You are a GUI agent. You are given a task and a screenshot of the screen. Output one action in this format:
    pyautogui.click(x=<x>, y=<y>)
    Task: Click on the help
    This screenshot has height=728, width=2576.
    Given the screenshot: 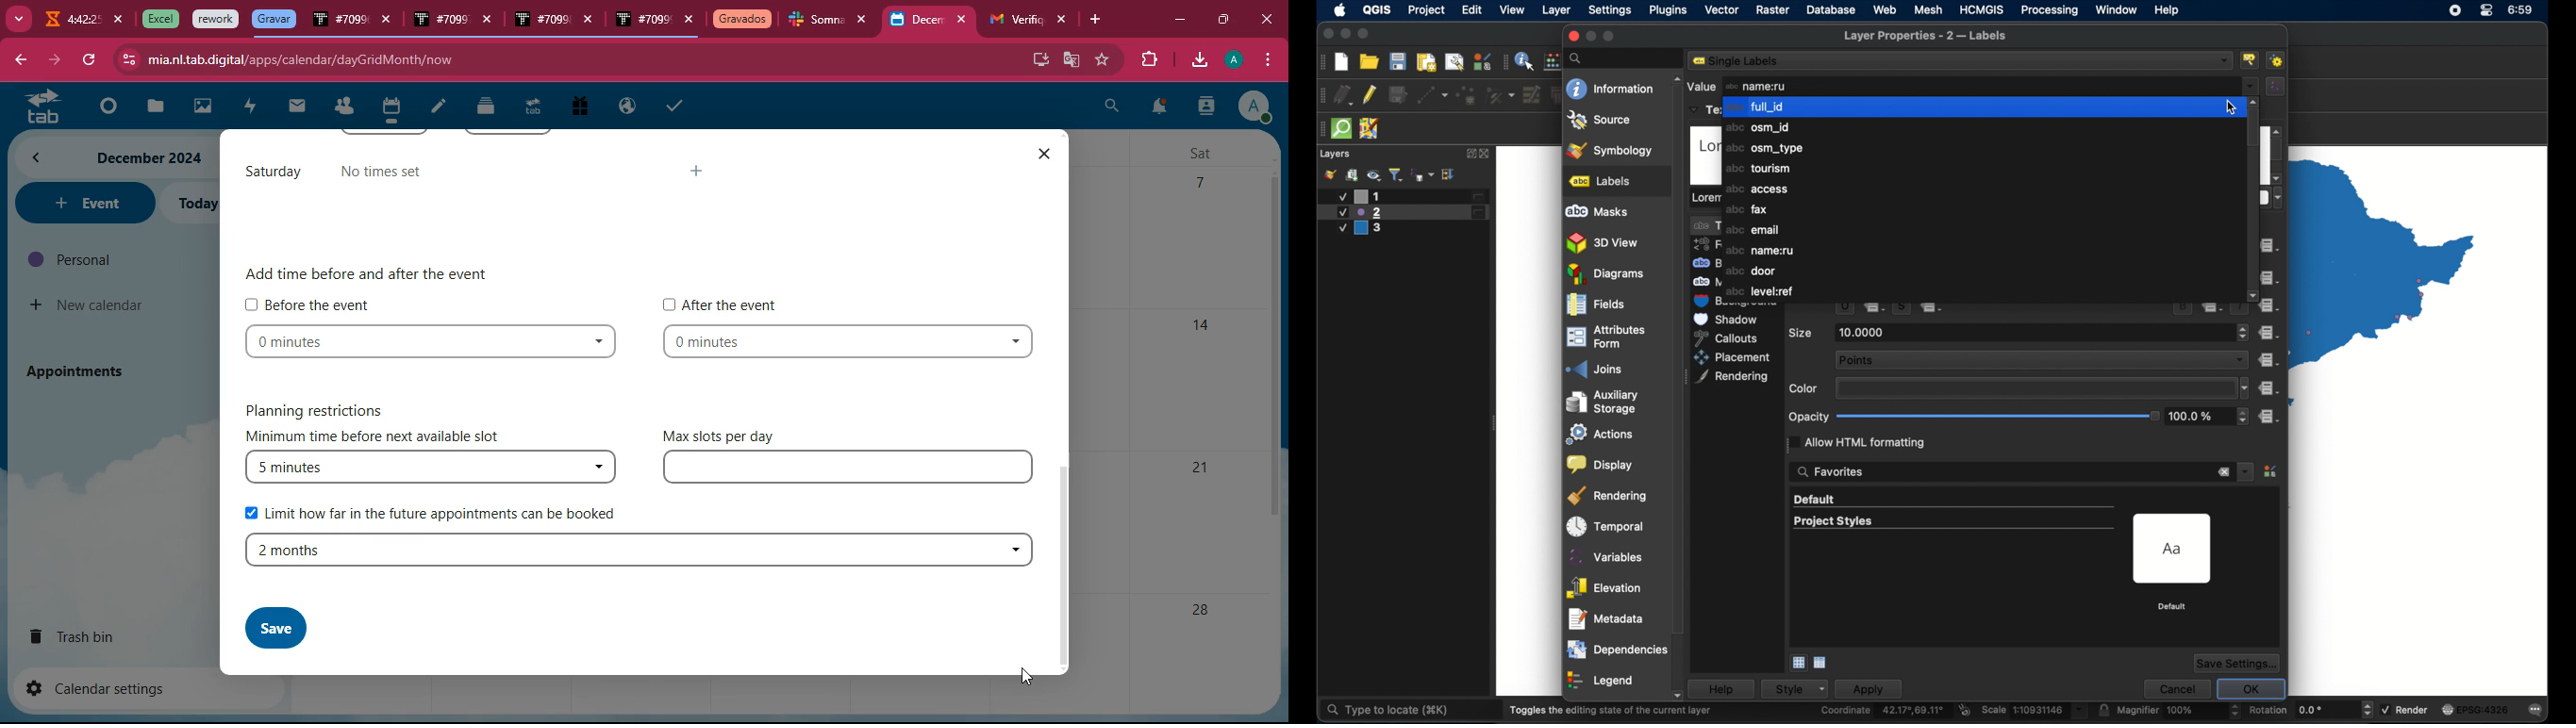 What is the action you would take?
    pyautogui.click(x=2168, y=10)
    